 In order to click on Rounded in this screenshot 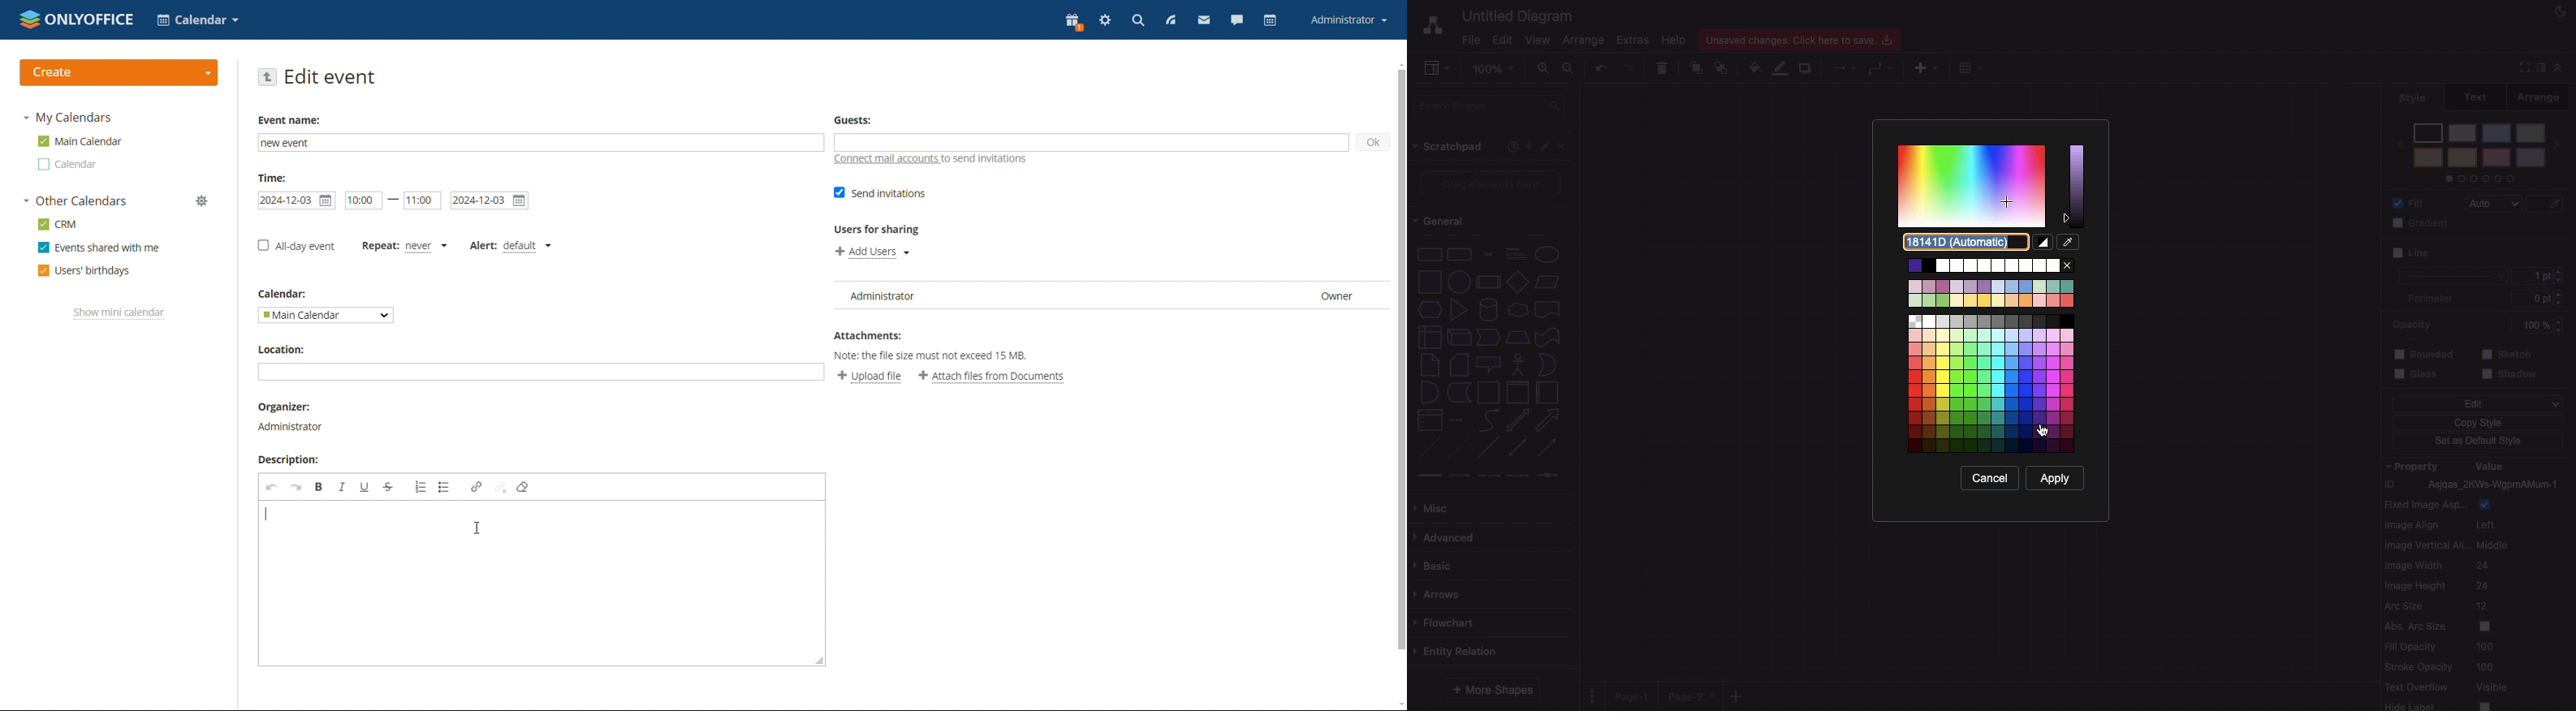, I will do `click(2424, 352)`.